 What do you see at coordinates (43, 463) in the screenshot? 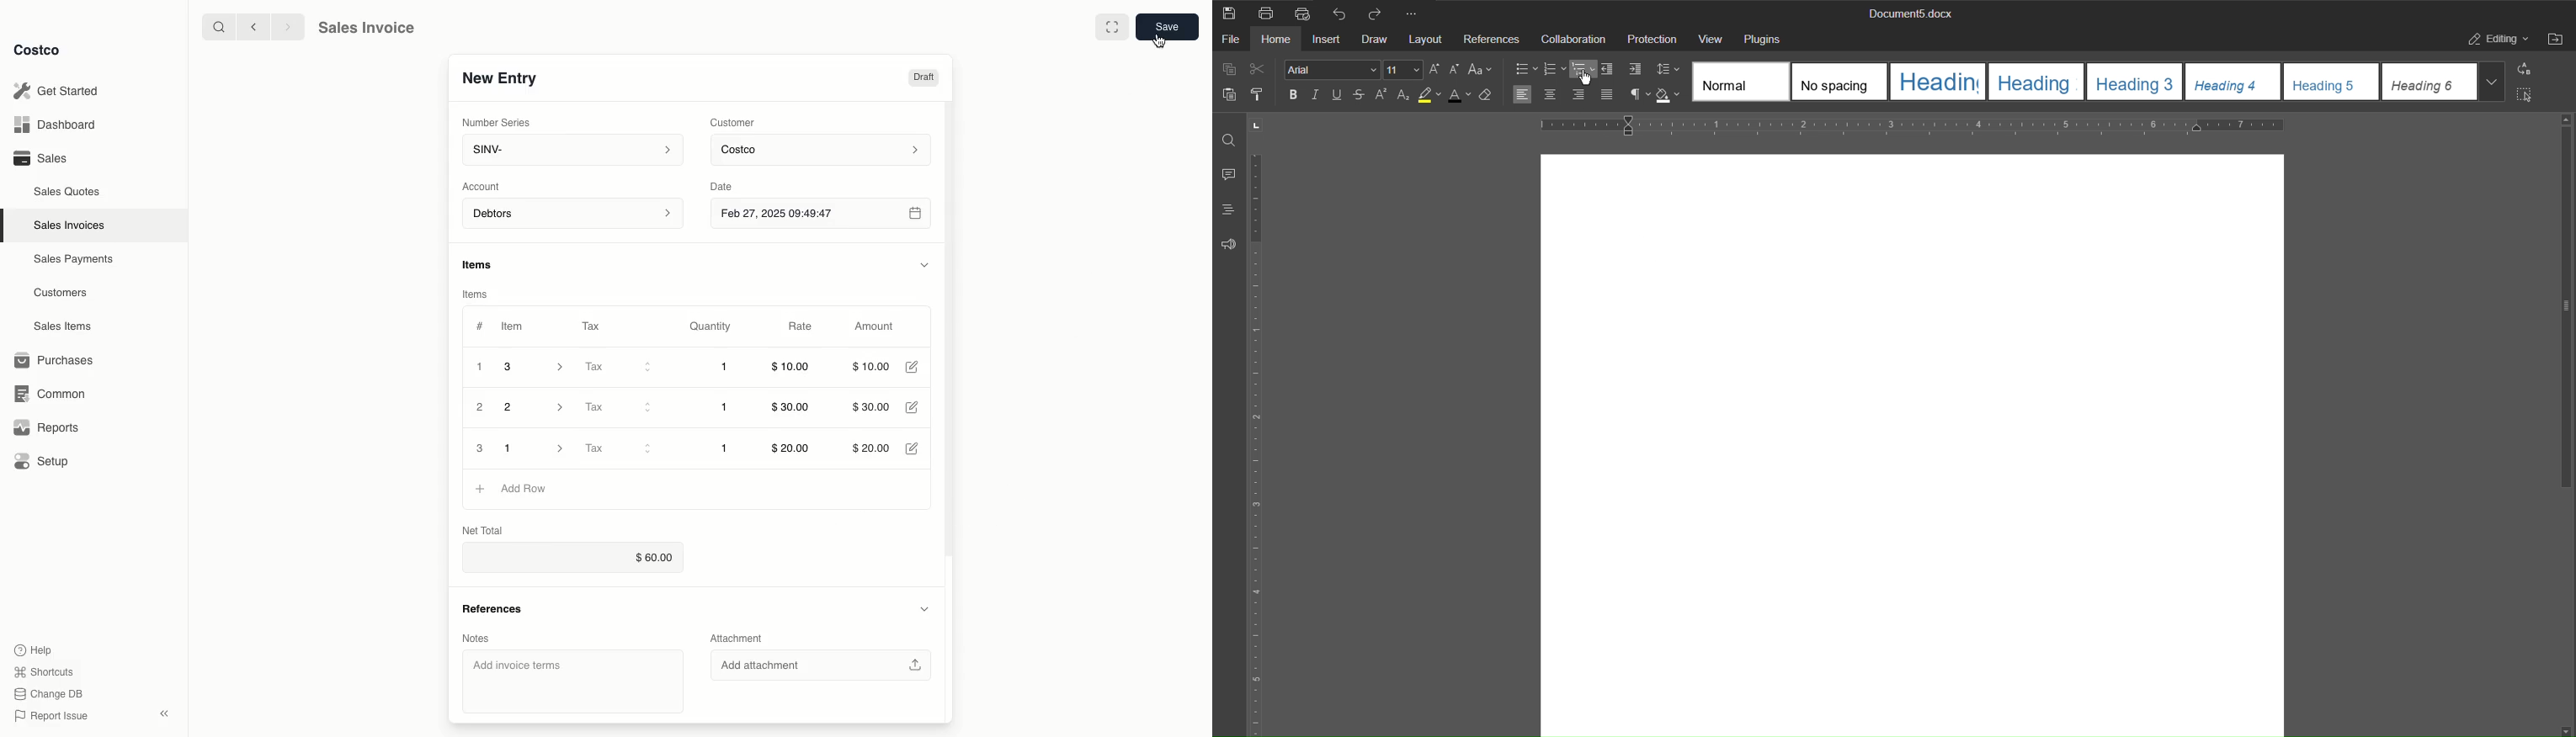
I see `Setup` at bounding box center [43, 463].